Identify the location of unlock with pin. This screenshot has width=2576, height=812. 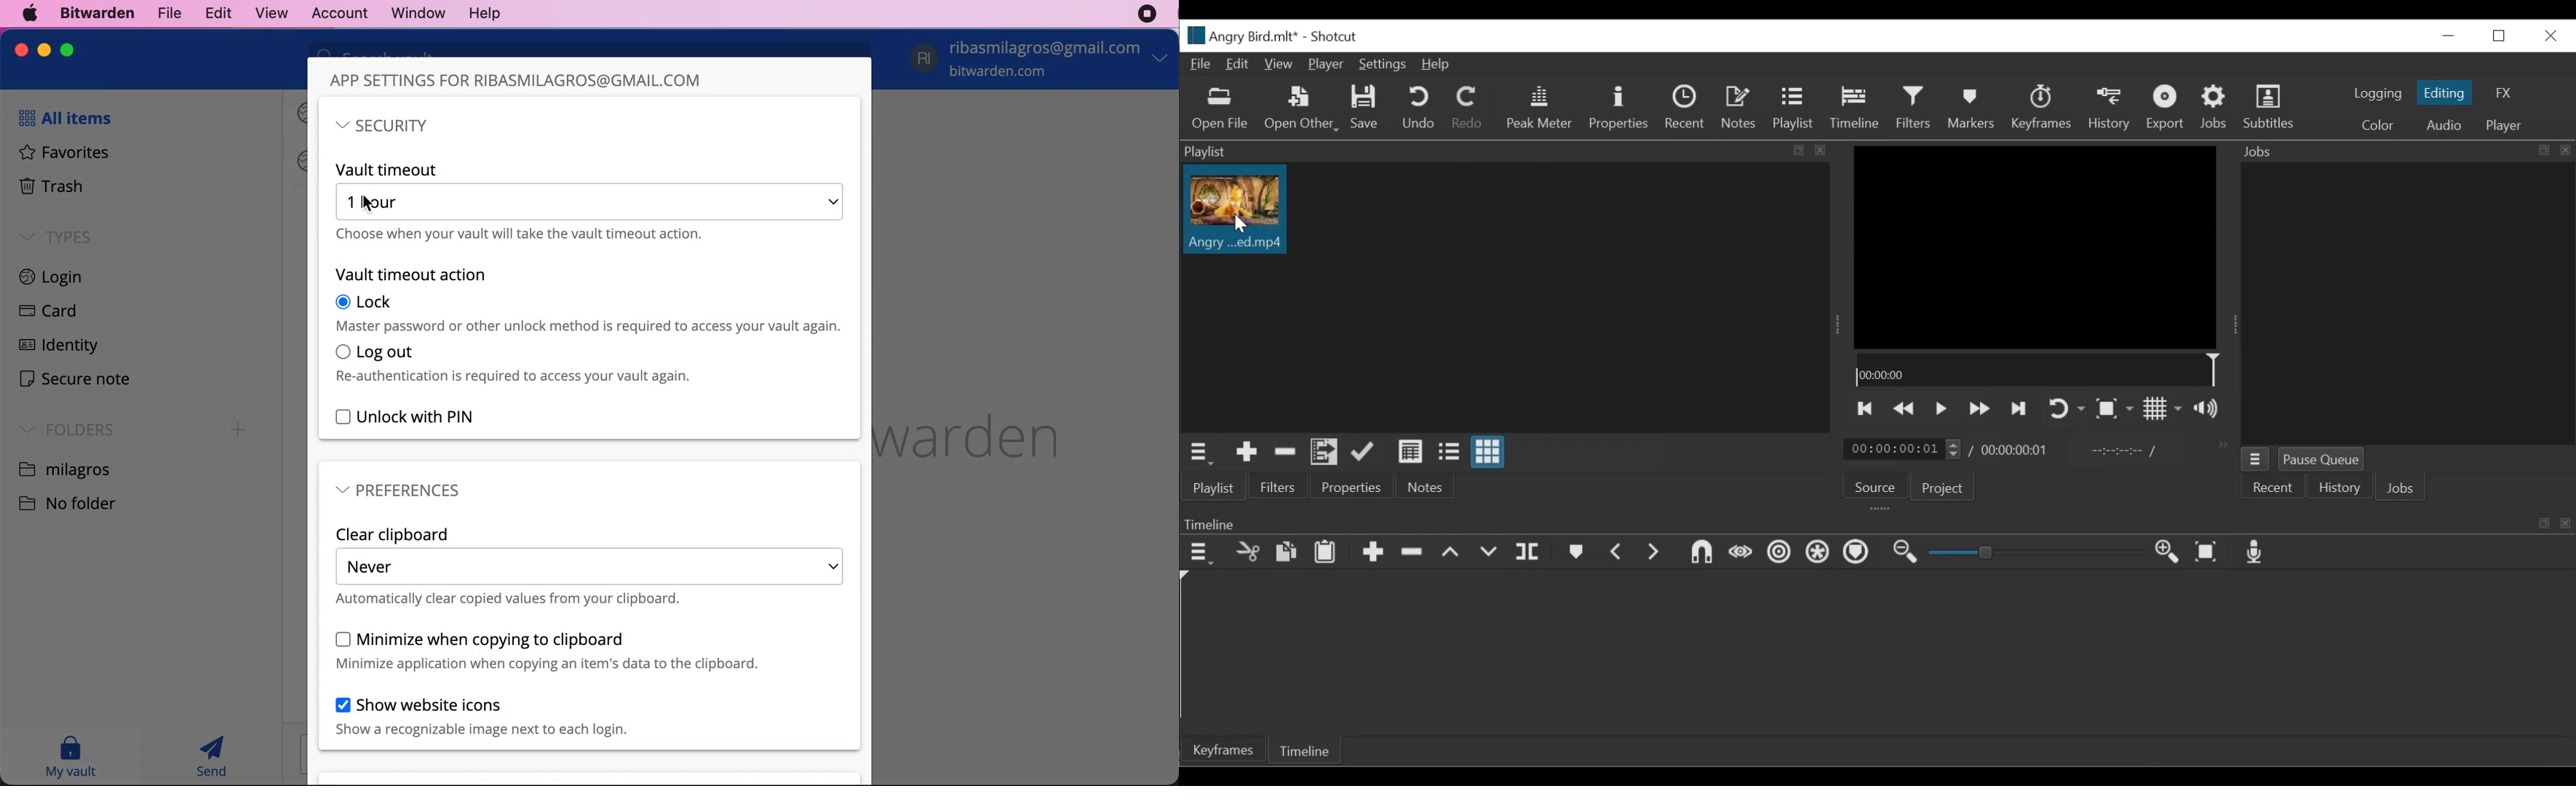
(407, 417).